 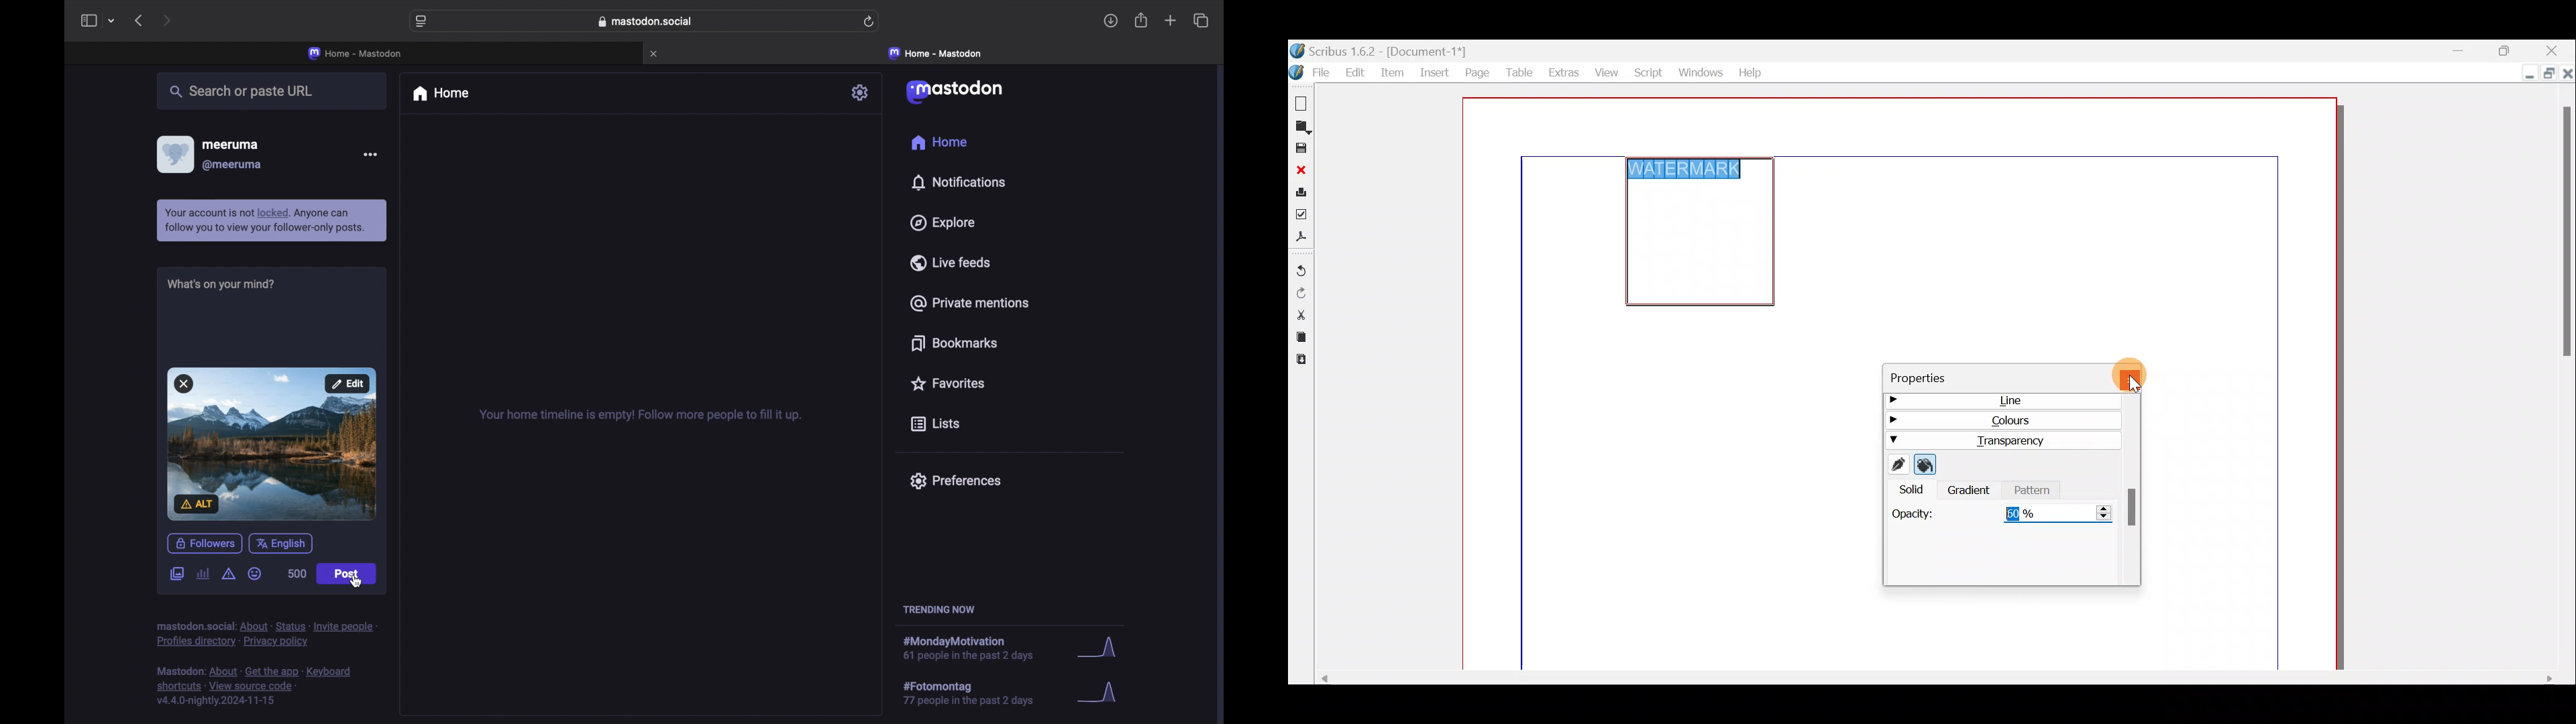 I want to click on favorites, so click(x=950, y=384).